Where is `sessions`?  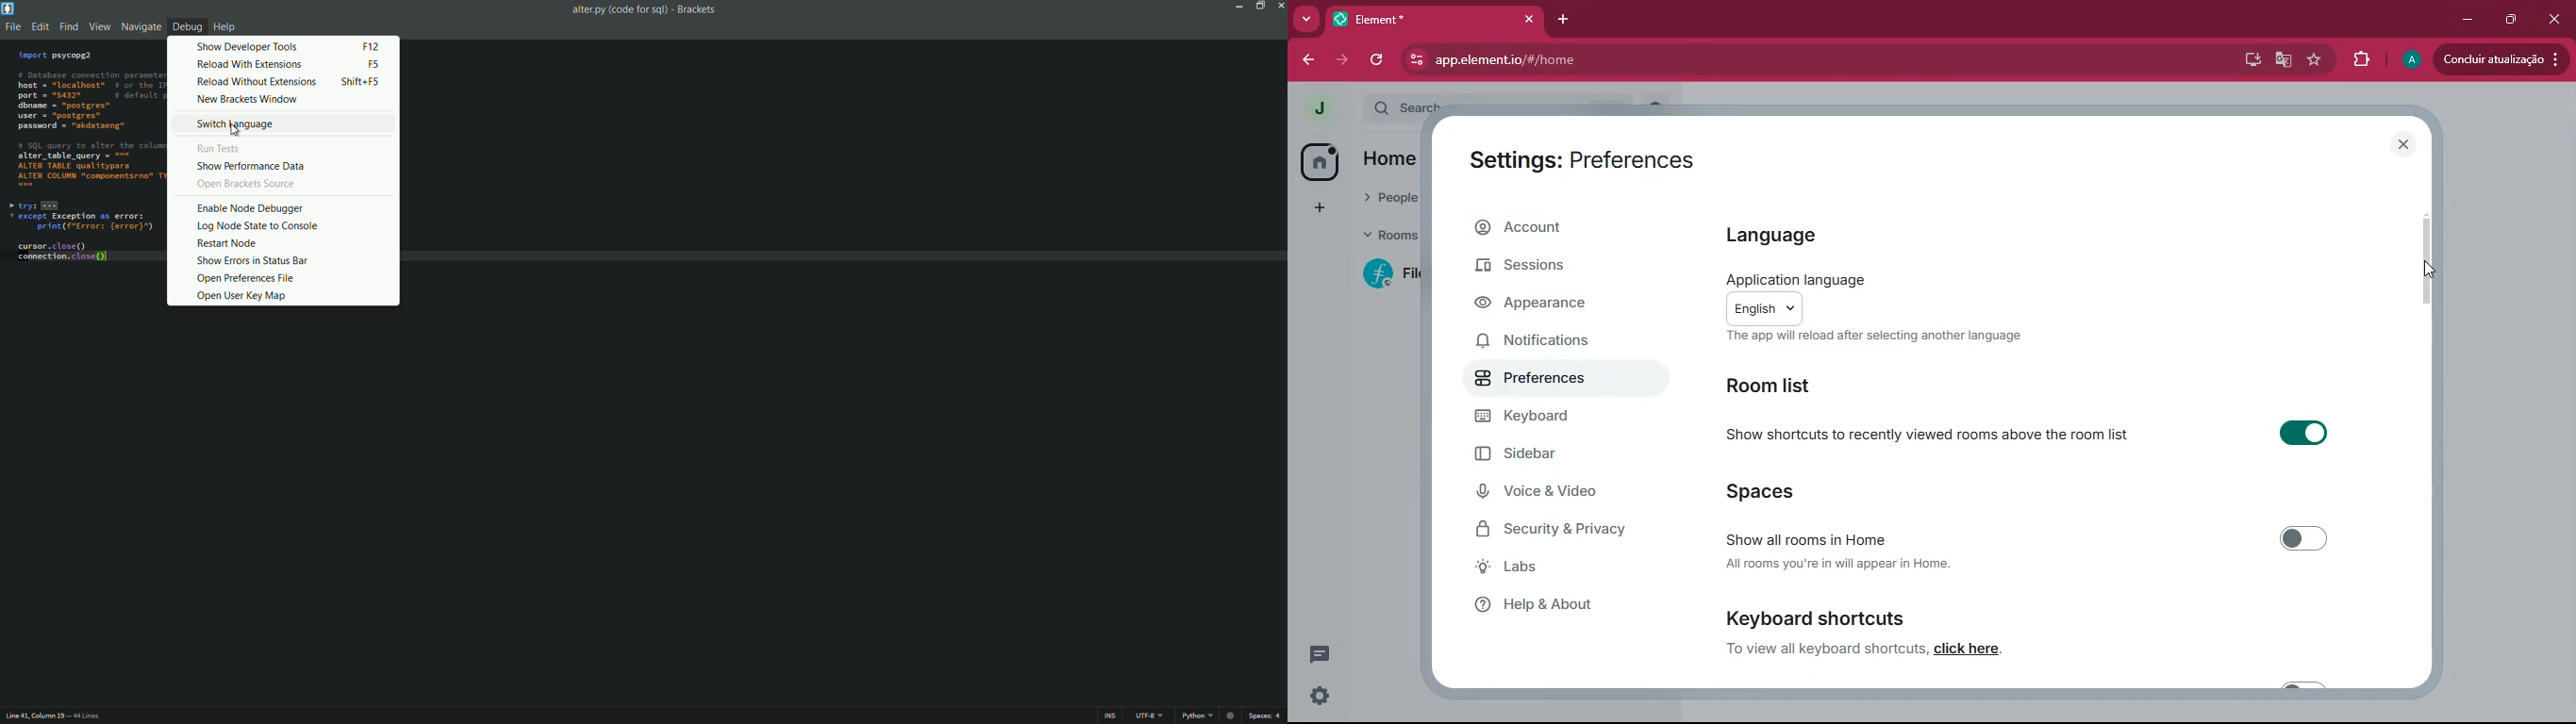 sessions is located at coordinates (1527, 272).